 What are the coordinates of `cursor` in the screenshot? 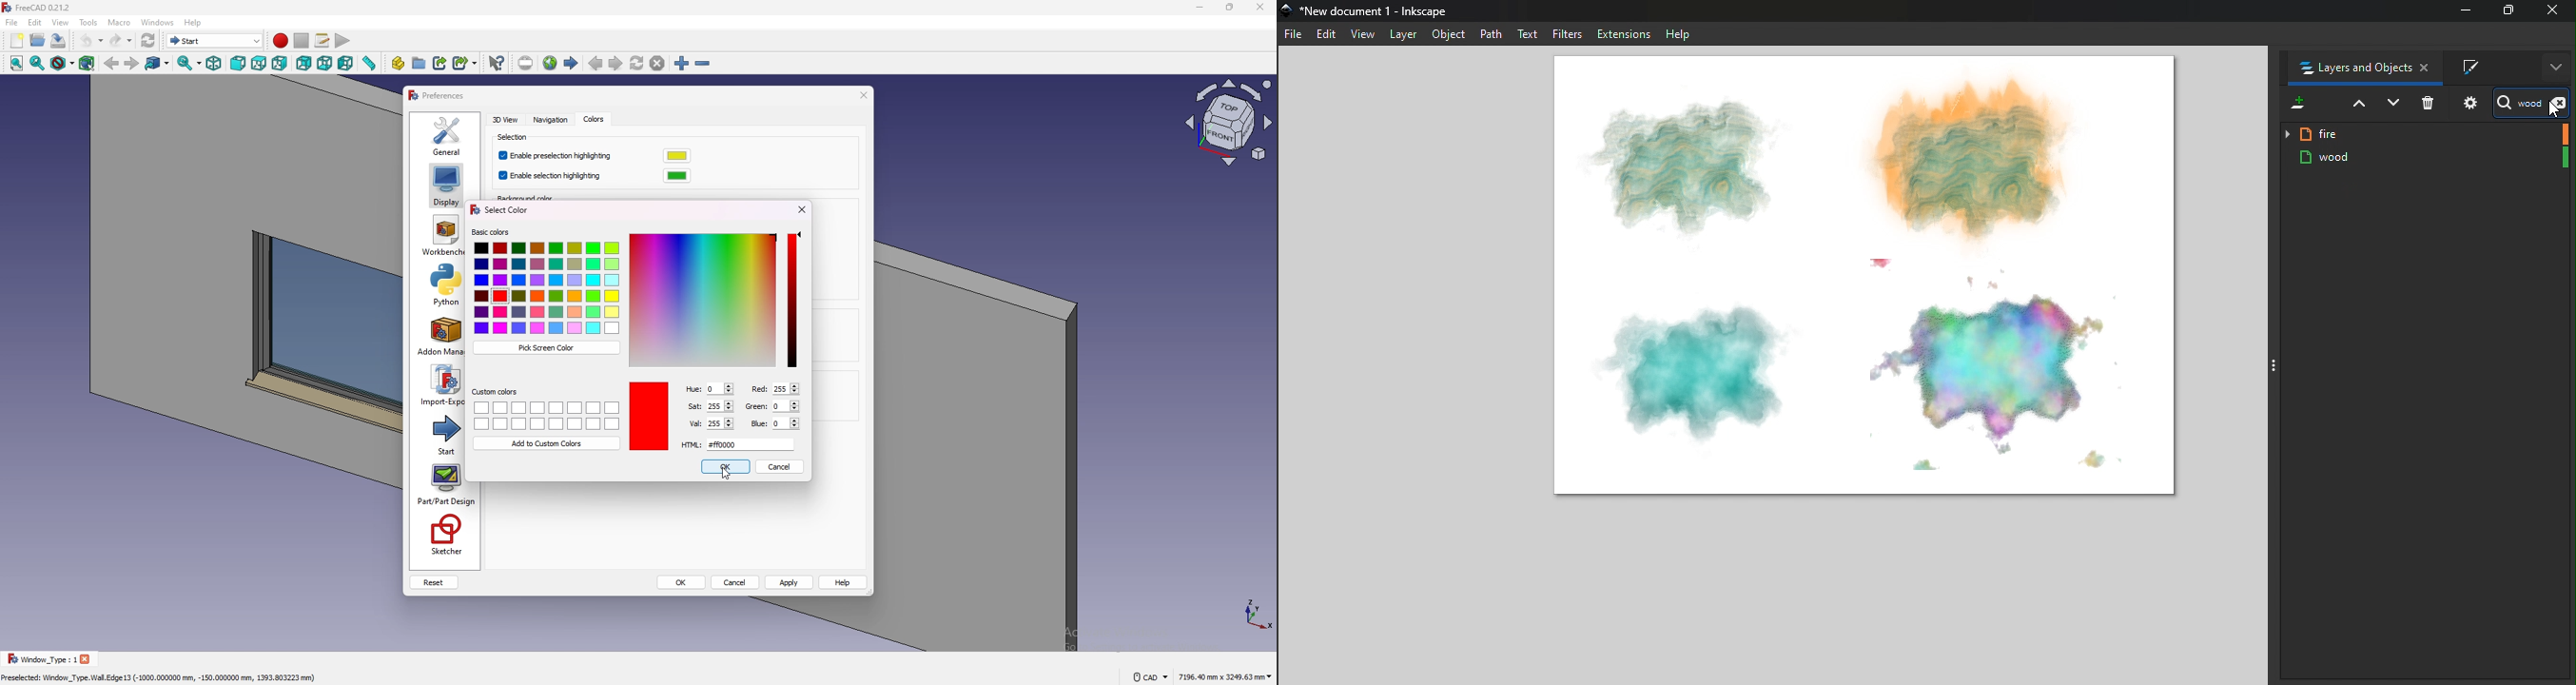 It's located at (727, 478).